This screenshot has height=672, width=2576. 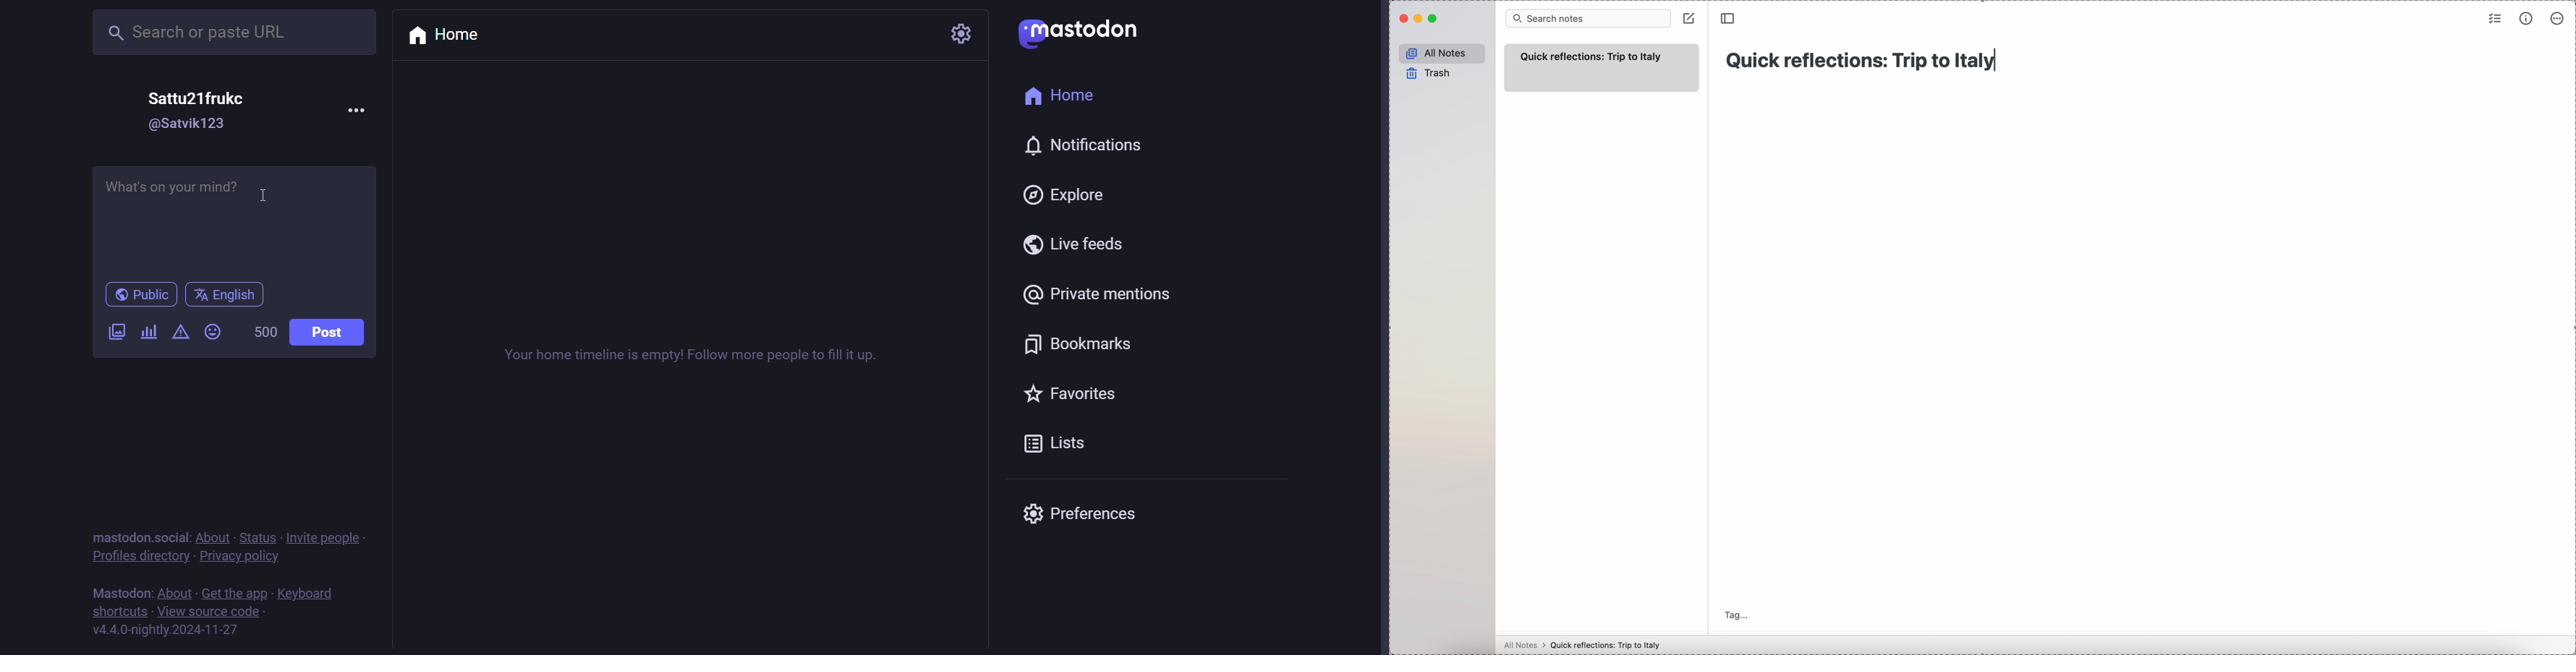 I want to click on about, so click(x=175, y=592).